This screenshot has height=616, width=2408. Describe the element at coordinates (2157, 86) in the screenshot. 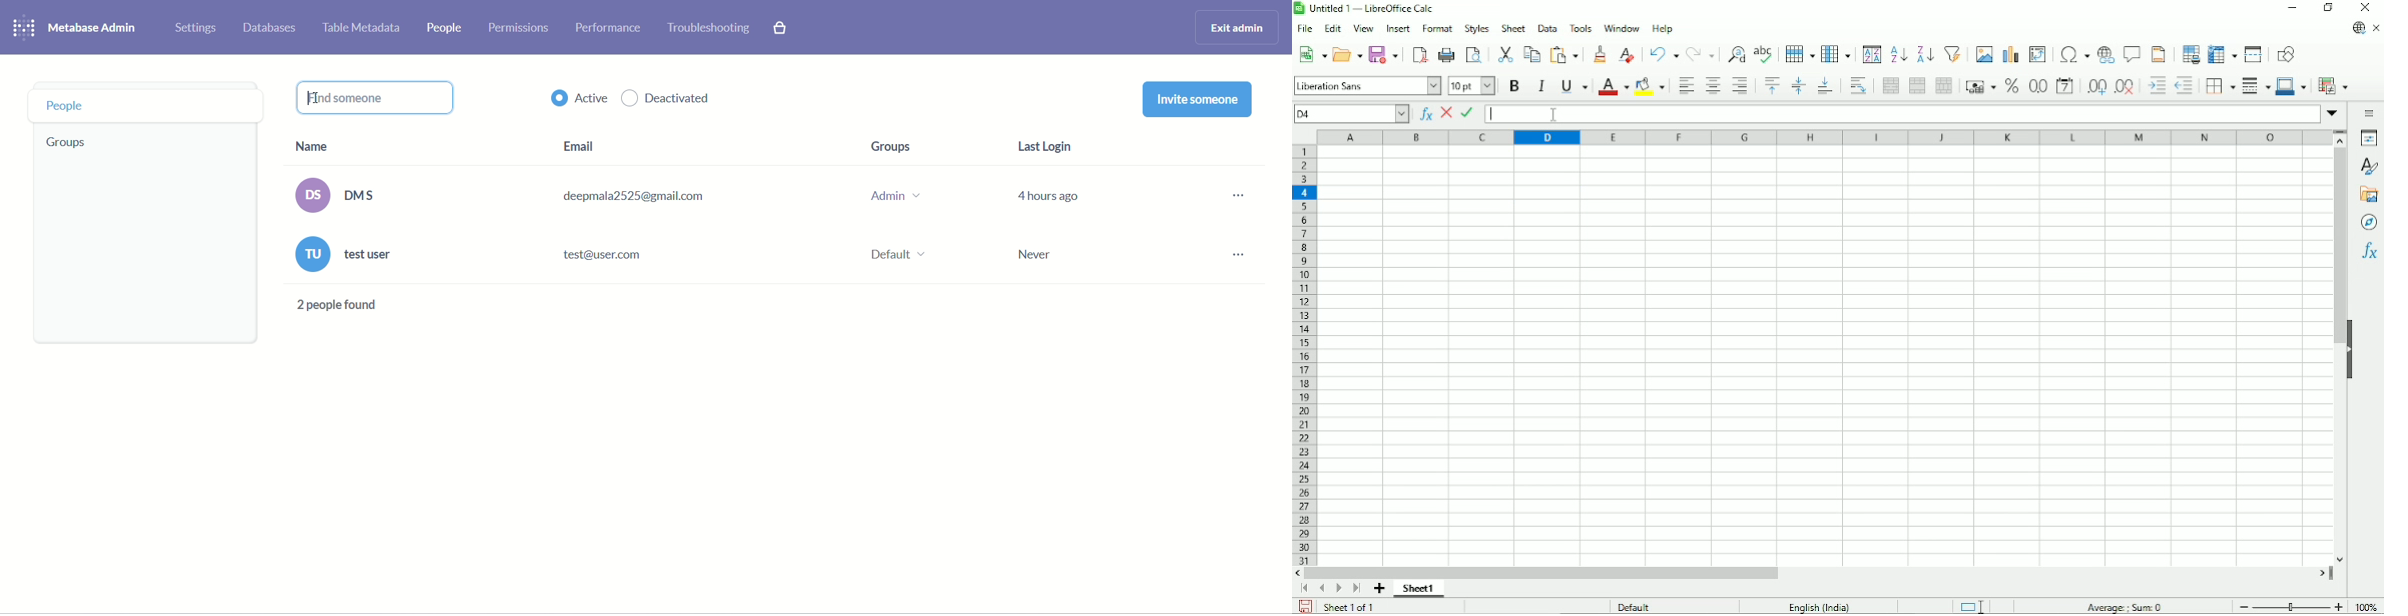

I see `Decrease indent` at that location.